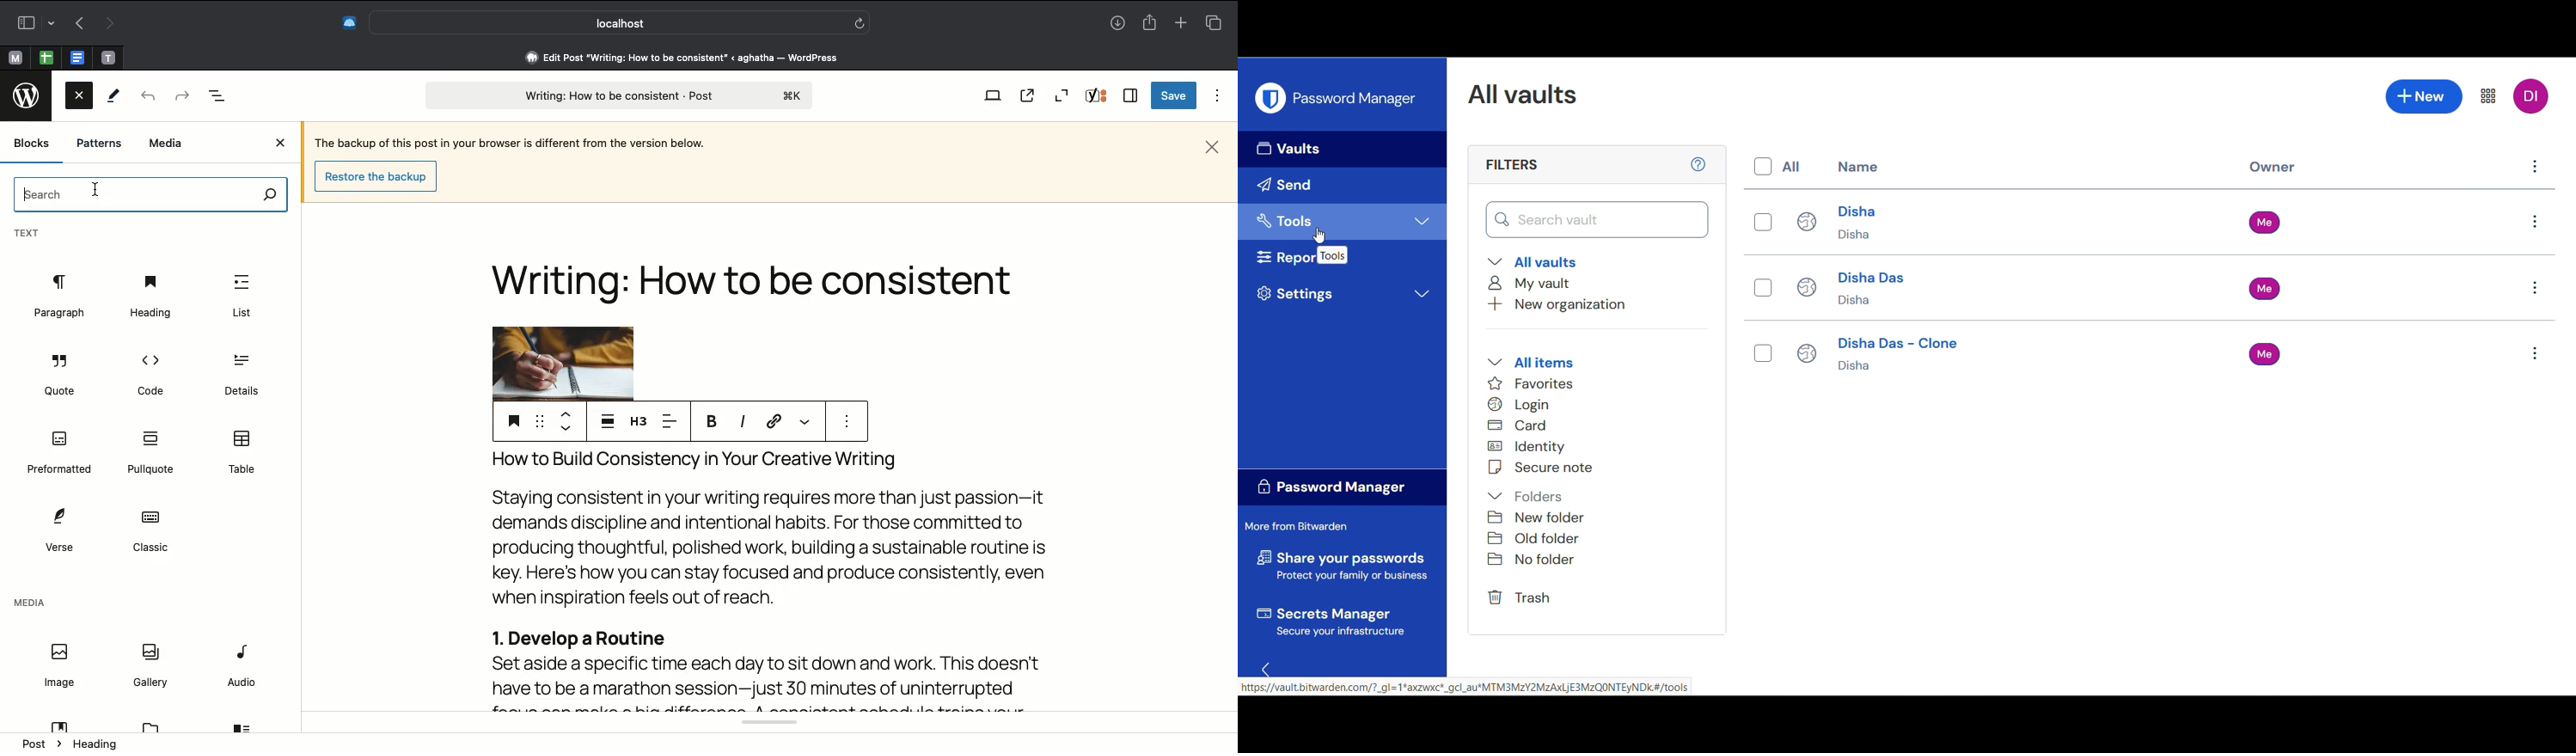  Describe the element at coordinates (1793, 167) in the screenshot. I see `Indicates toggle button next to it` at that location.